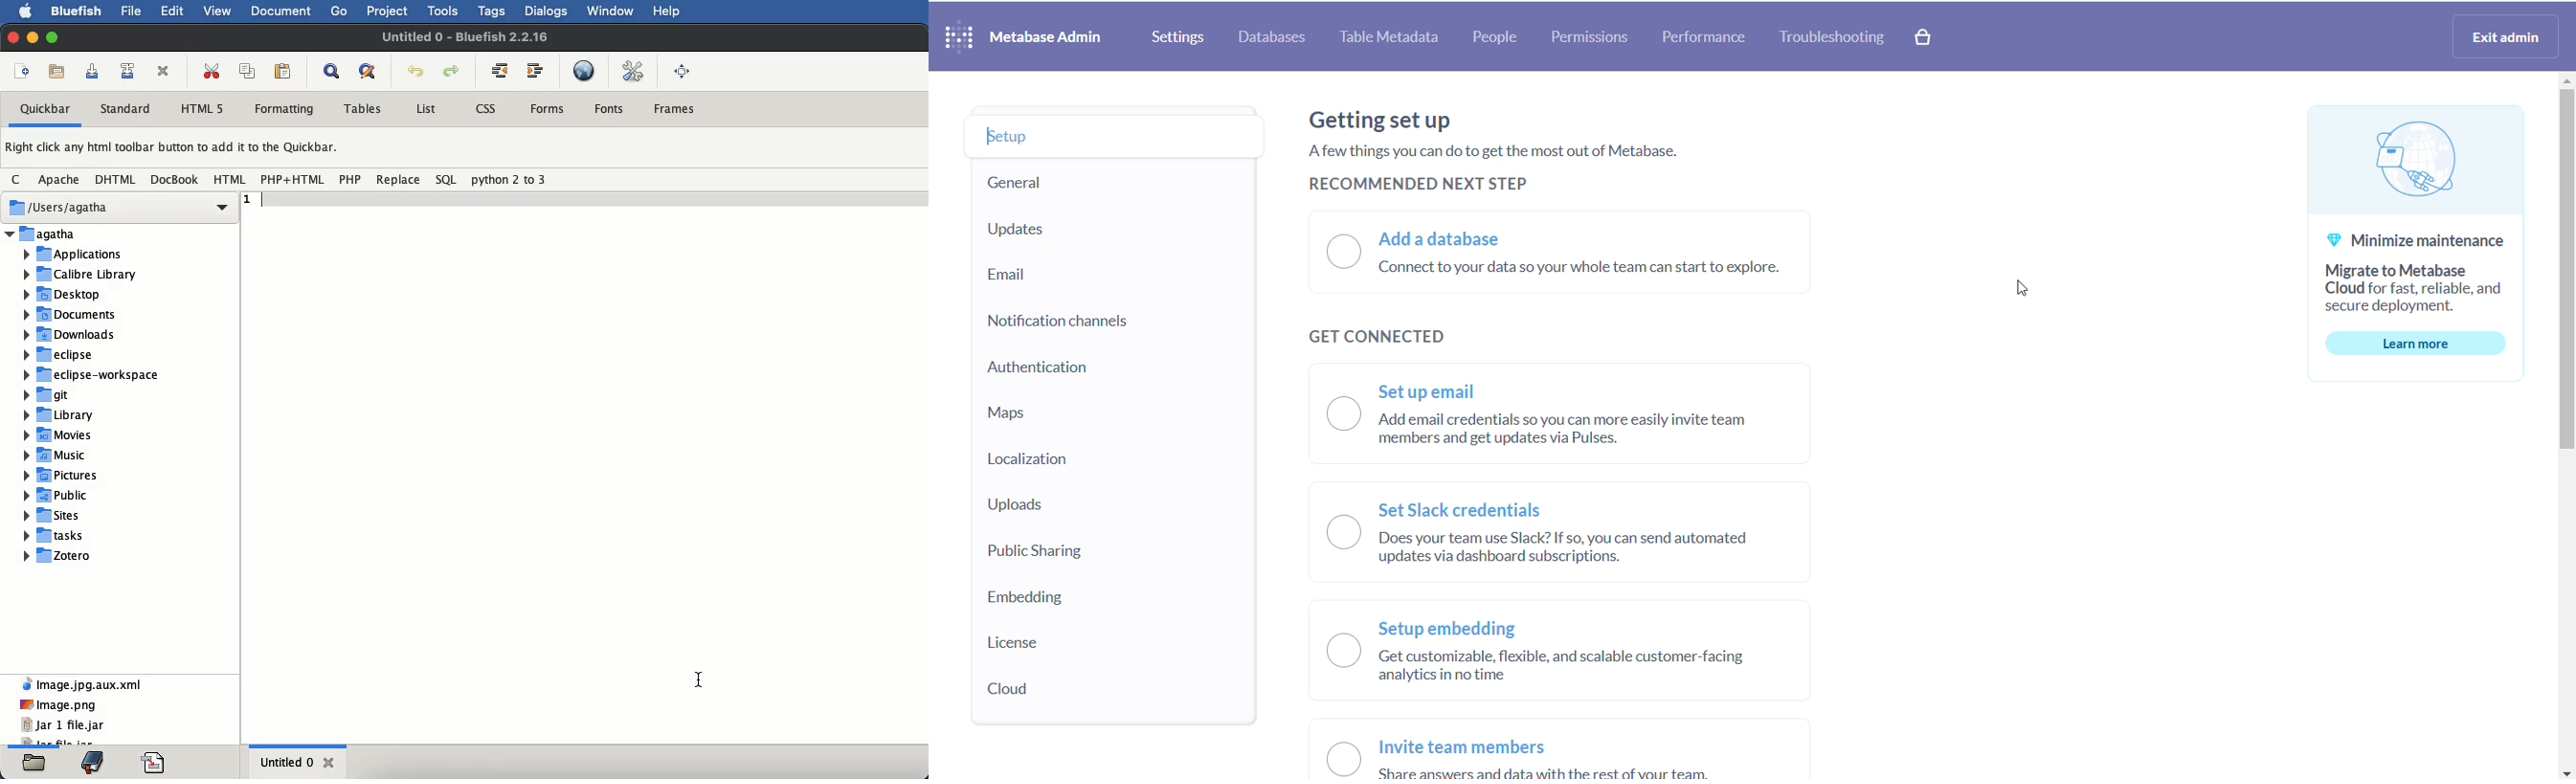  What do you see at coordinates (1386, 122) in the screenshot?
I see `getting set up` at bounding box center [1386, 122].